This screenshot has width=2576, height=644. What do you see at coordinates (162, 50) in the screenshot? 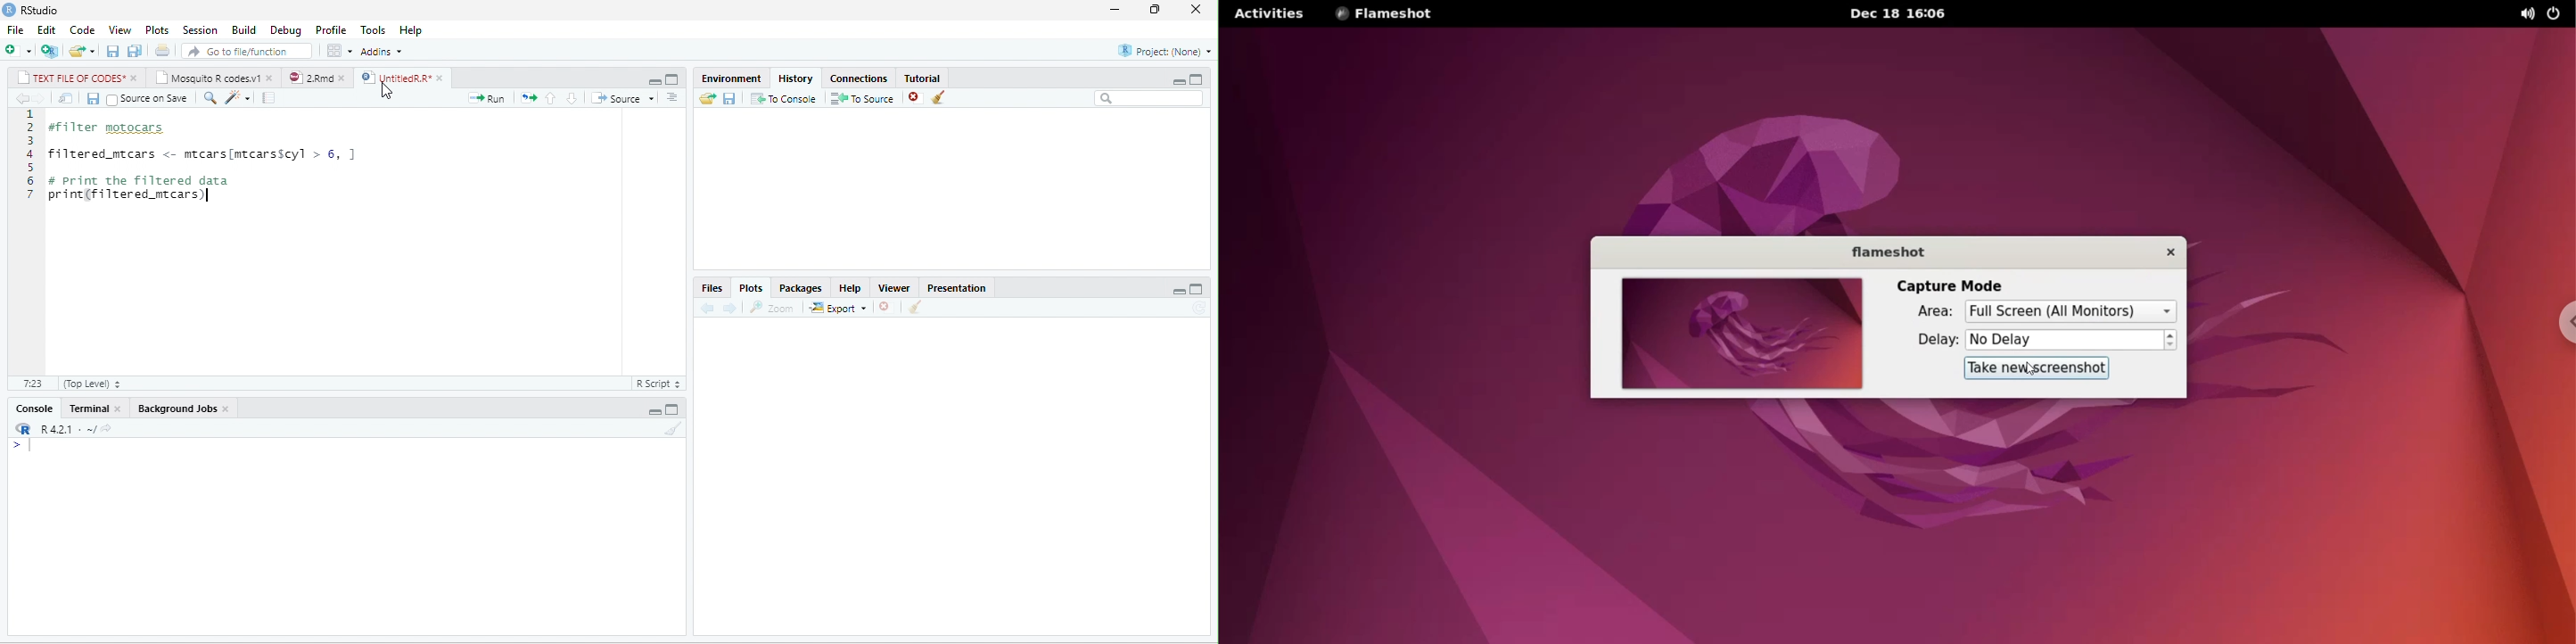
I see `print` at bounding box center [162, 50].